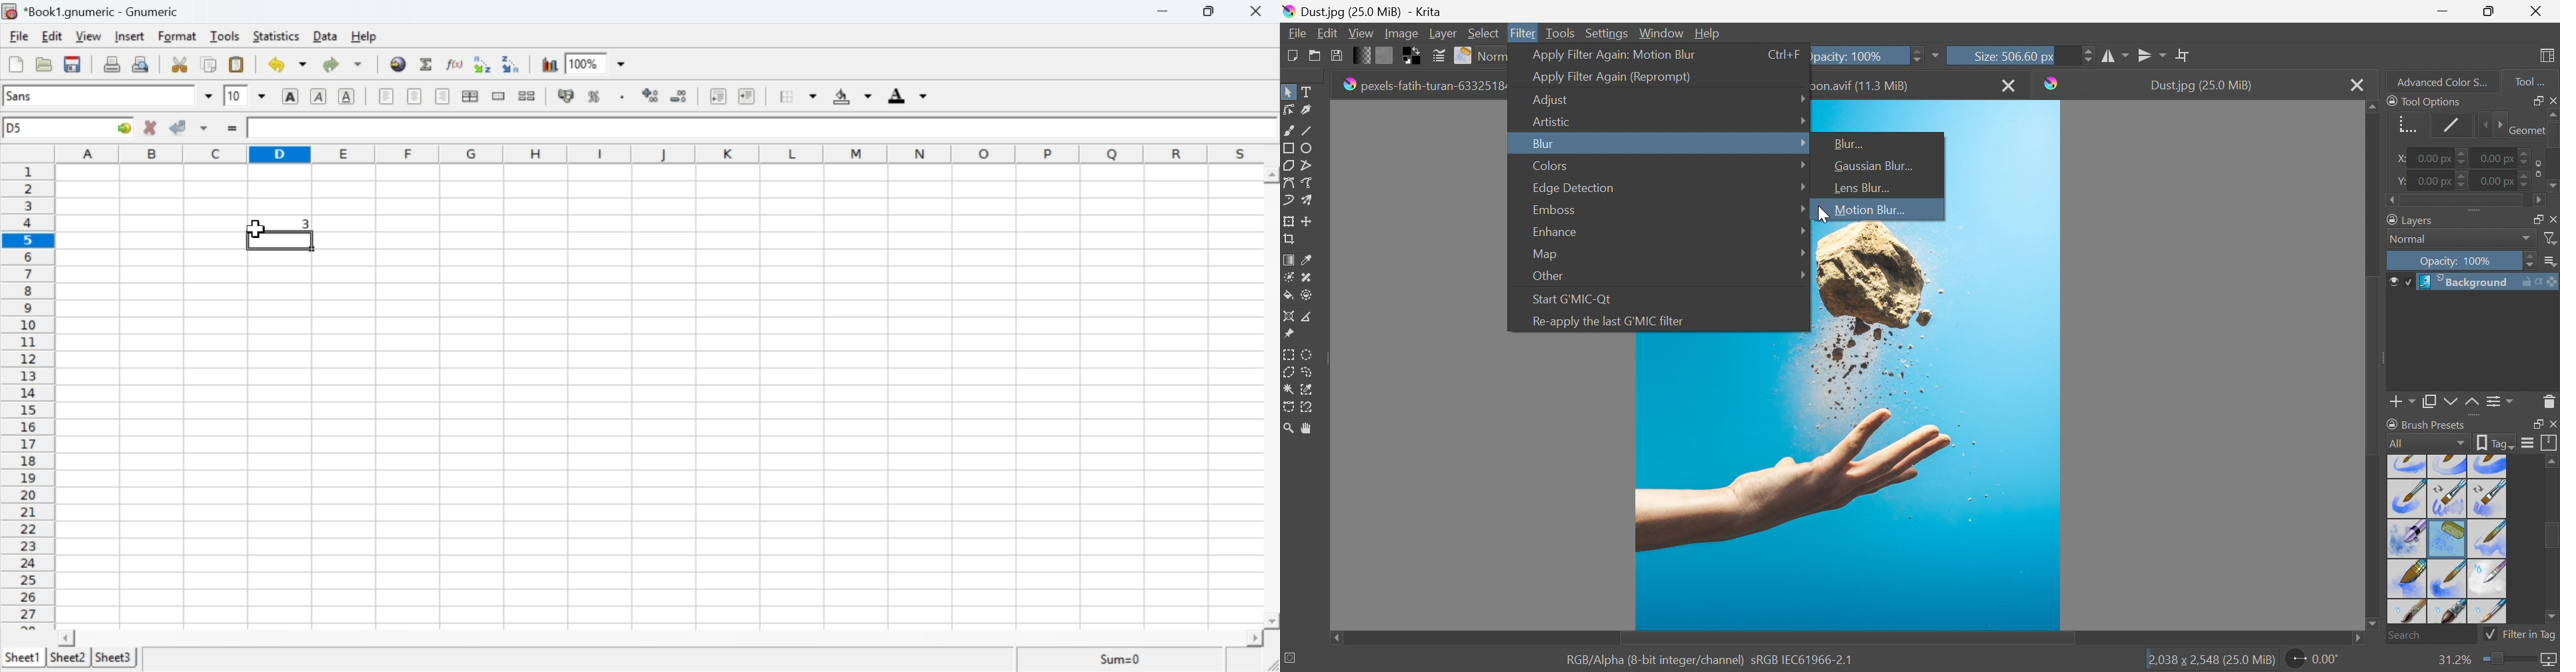 The height and width of the screenshot is (672, 2576). What do you see at coordinates (10, 11) in the screenshot?
I see `icon` at bounding box center [10, 11].